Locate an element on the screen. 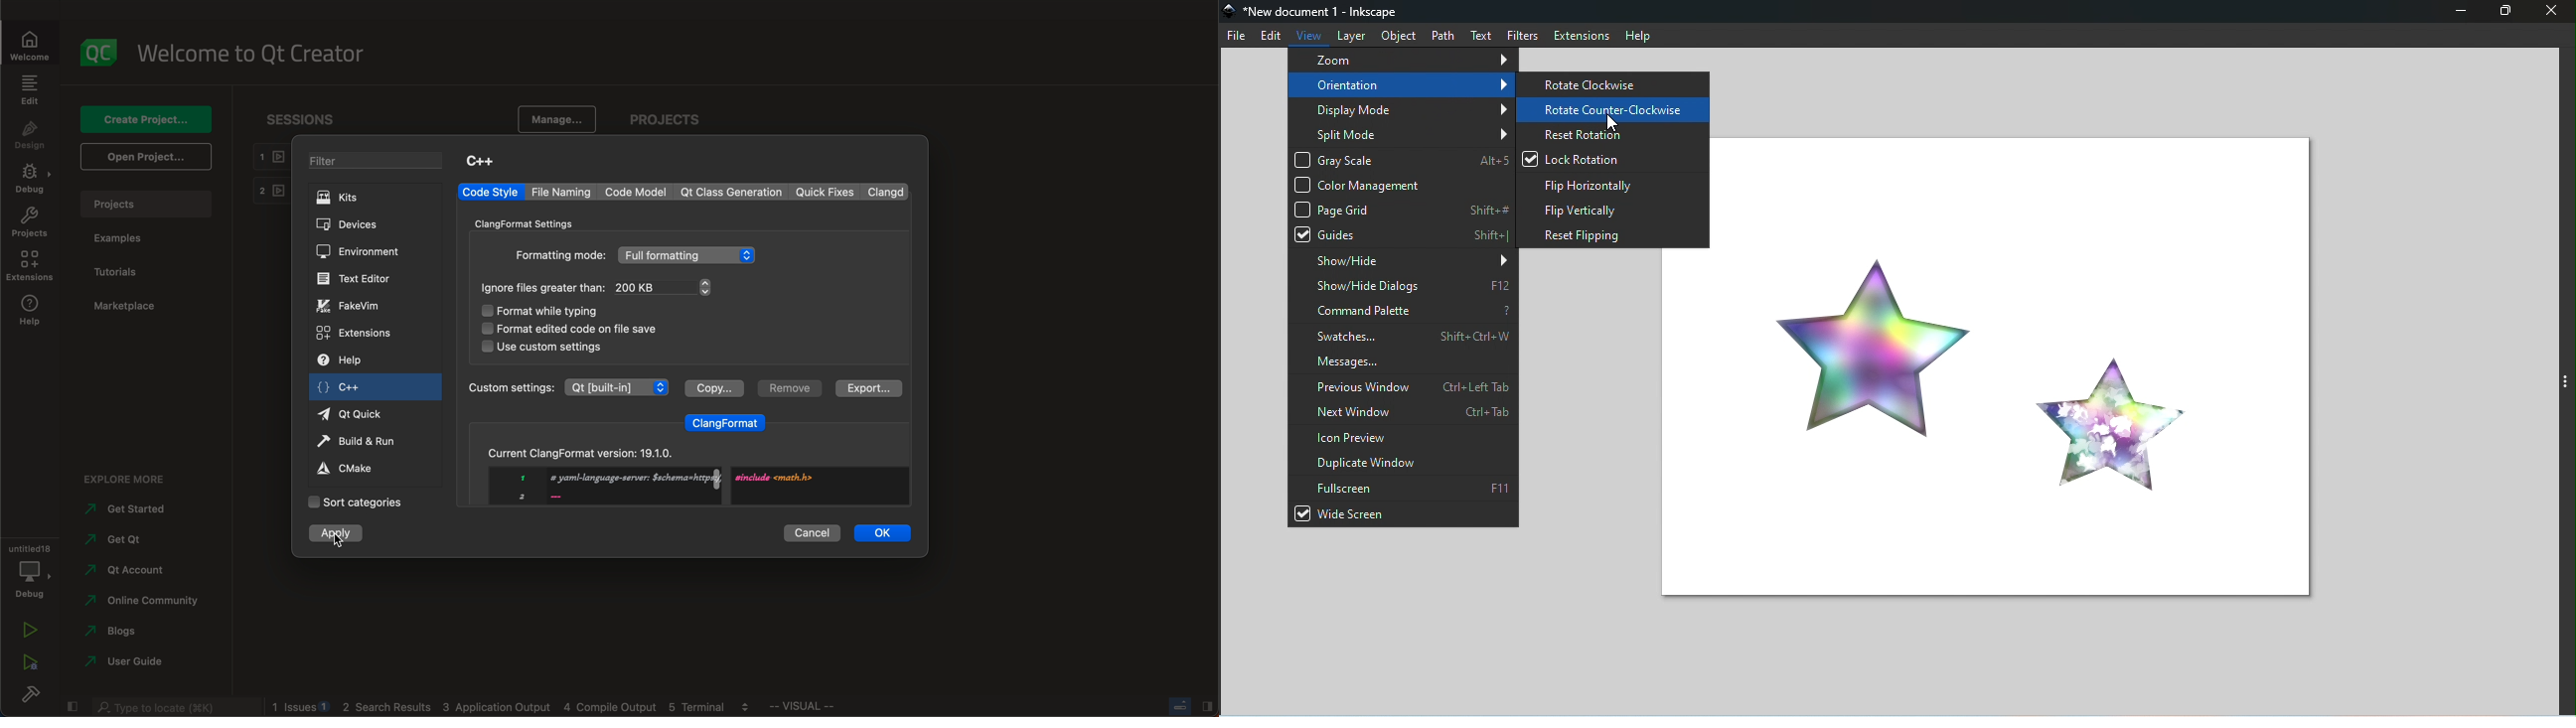  edit is located at coordinates (29, 90).